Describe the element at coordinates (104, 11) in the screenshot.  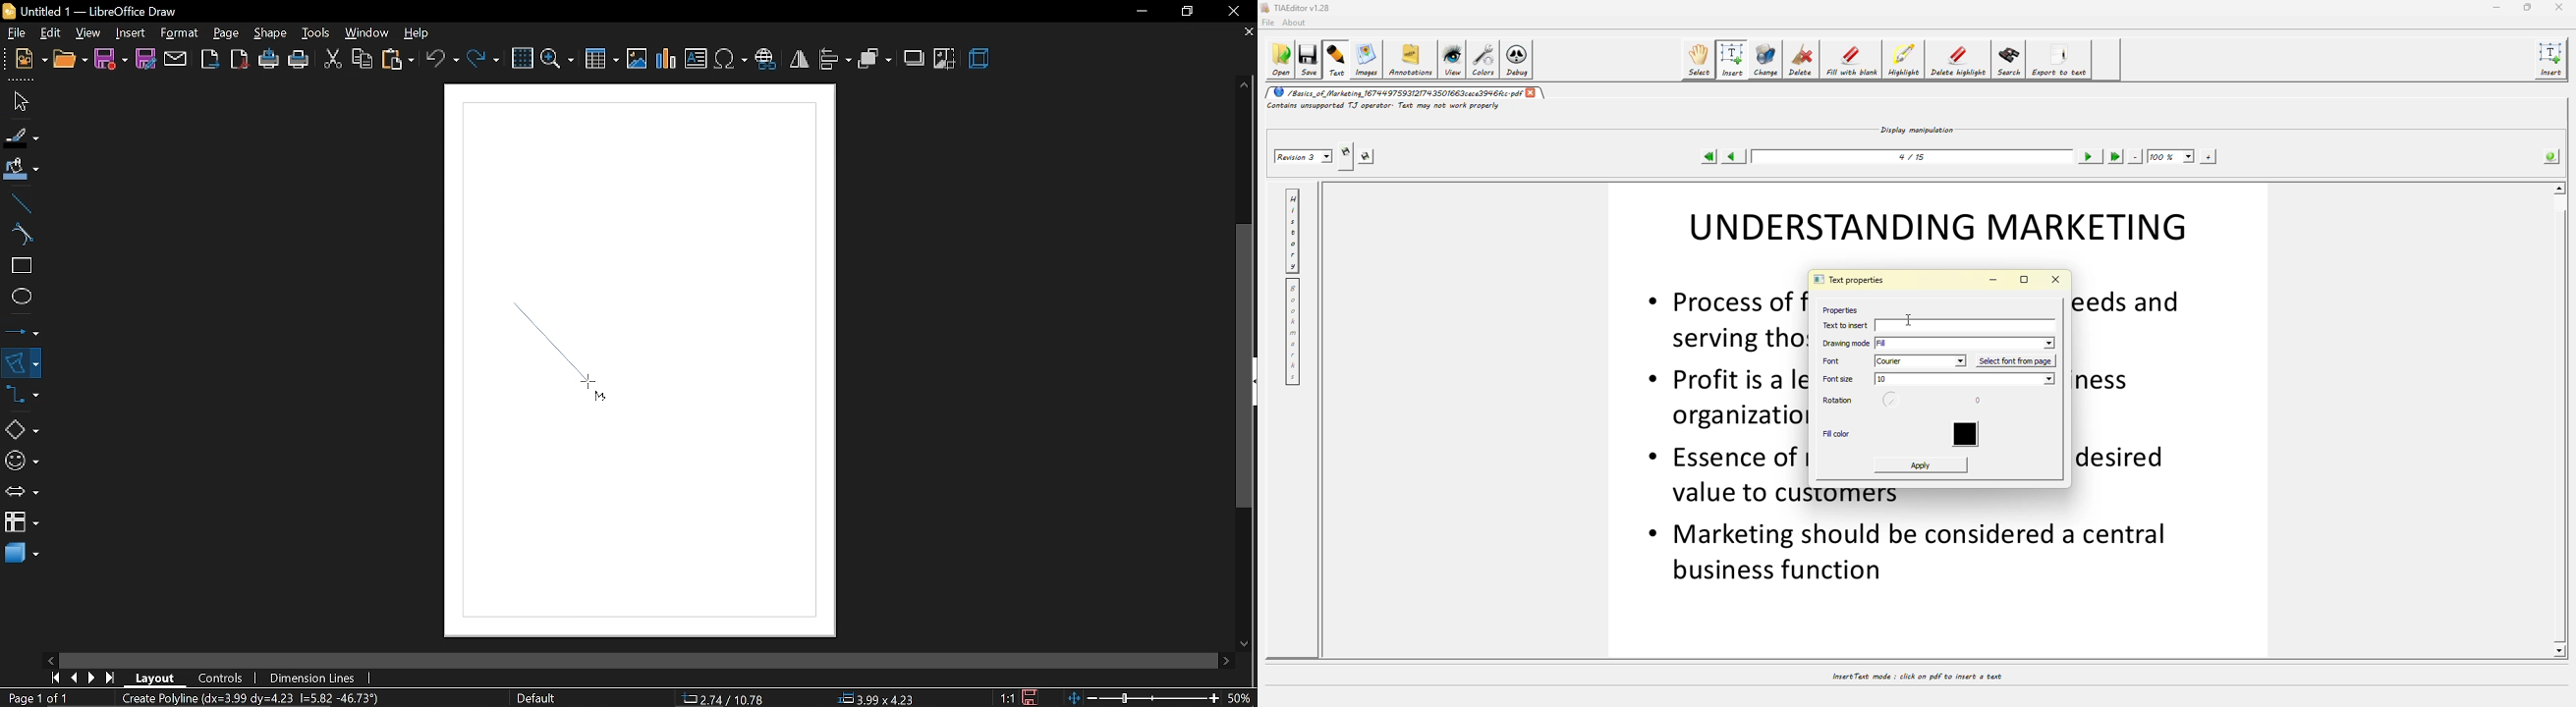
I see `Untitled 1- Libreoffice Draw` at that location.